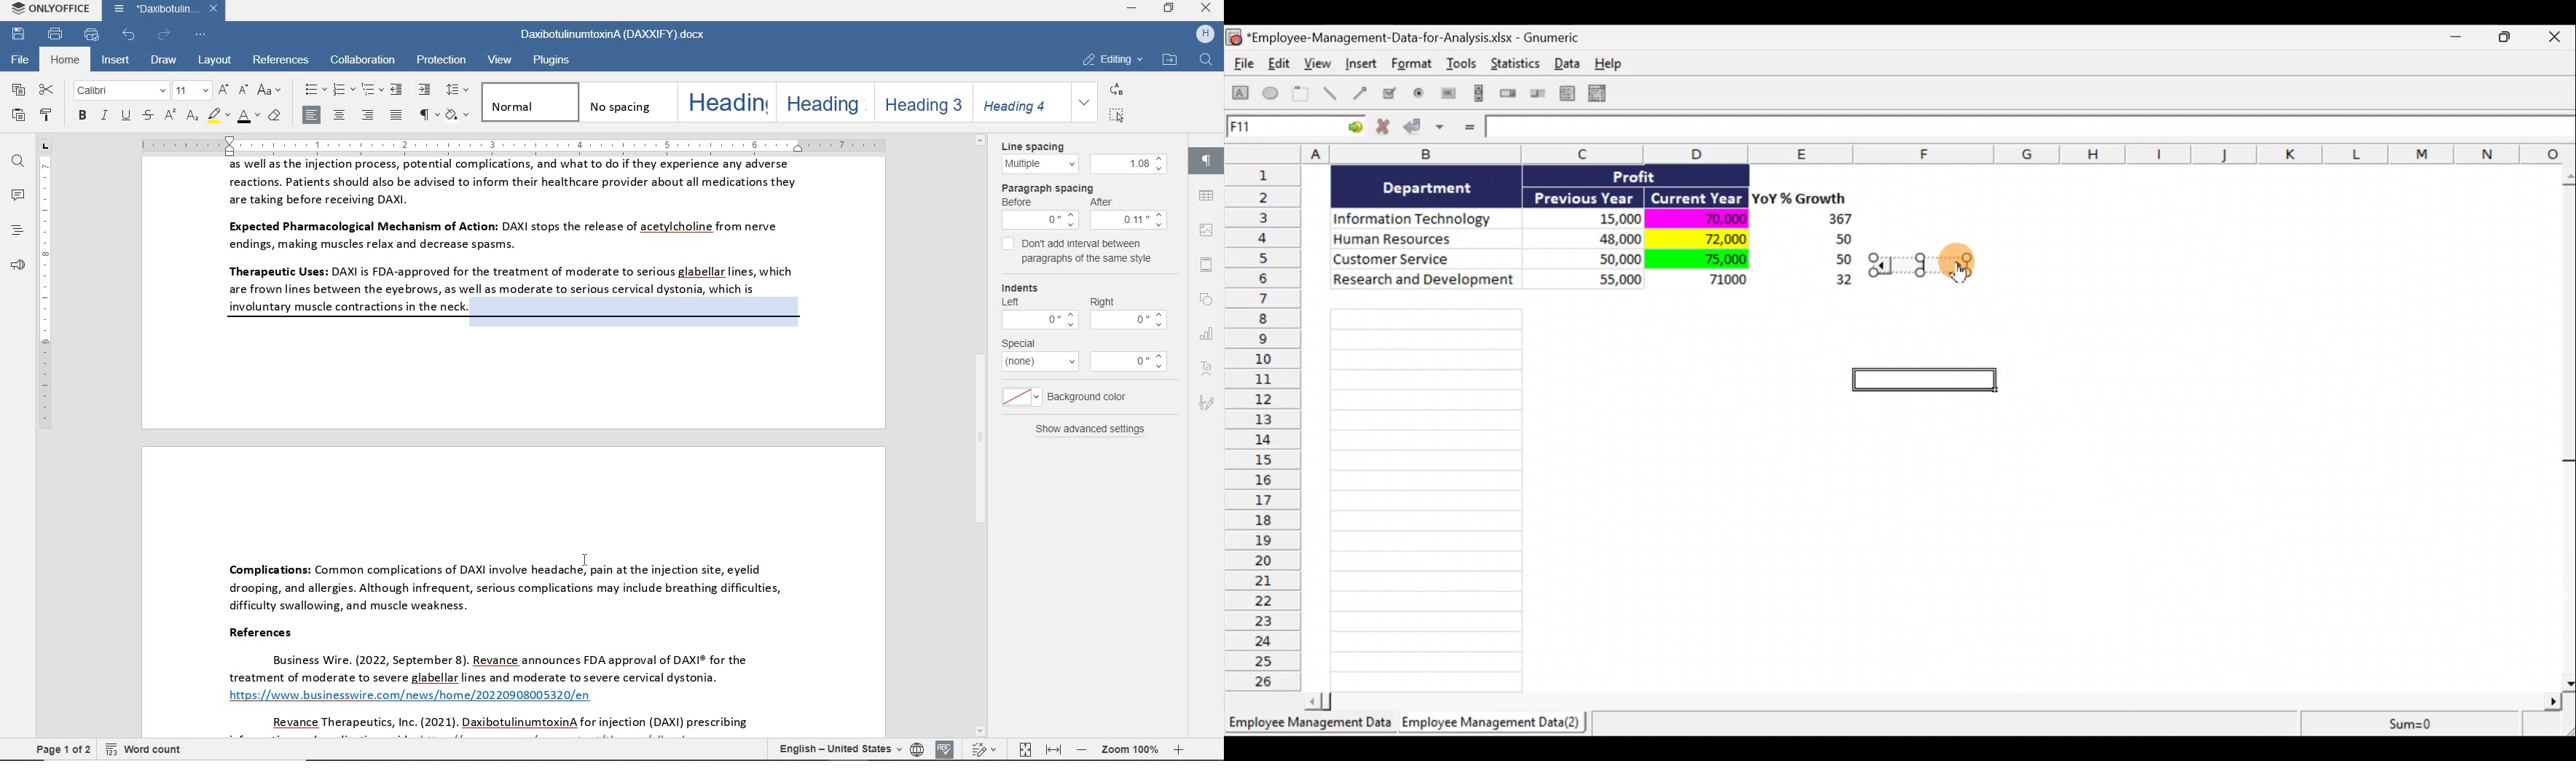  I want to click on increment font size, so click(221, 90).